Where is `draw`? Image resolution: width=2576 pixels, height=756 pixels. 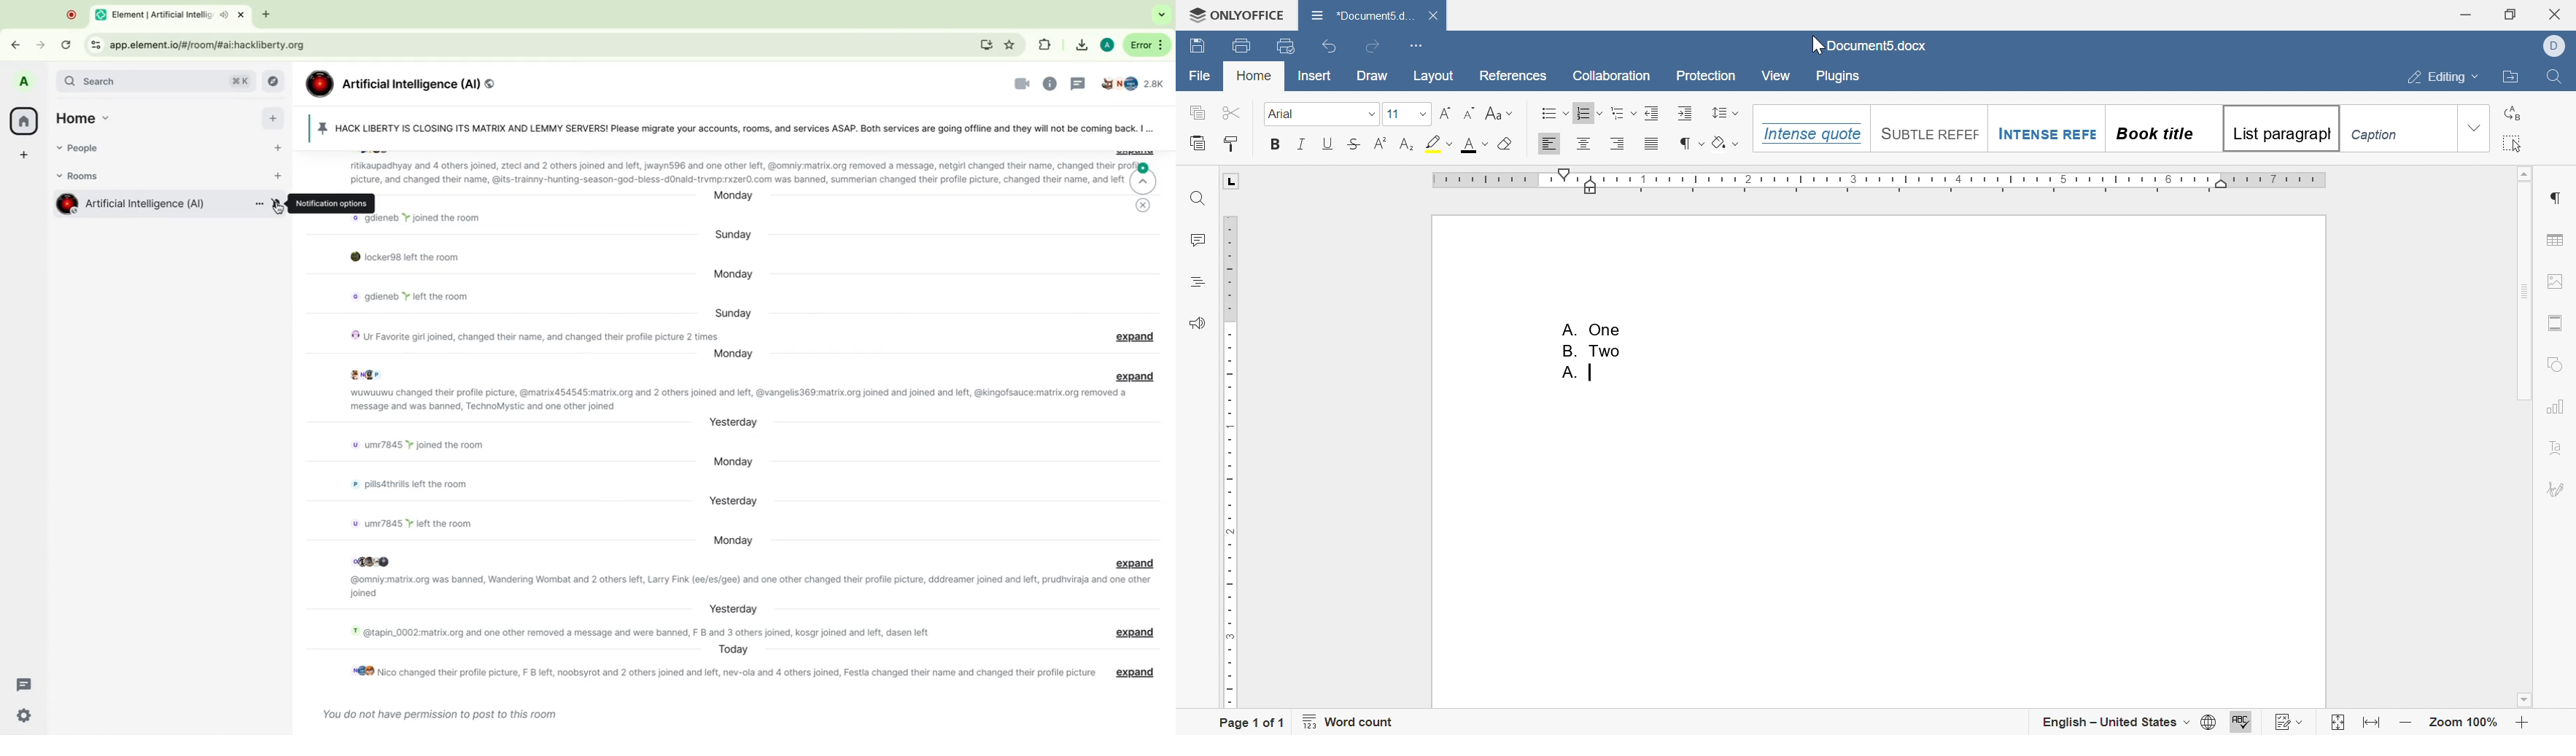
draw is located at coordinates (1373, 78).